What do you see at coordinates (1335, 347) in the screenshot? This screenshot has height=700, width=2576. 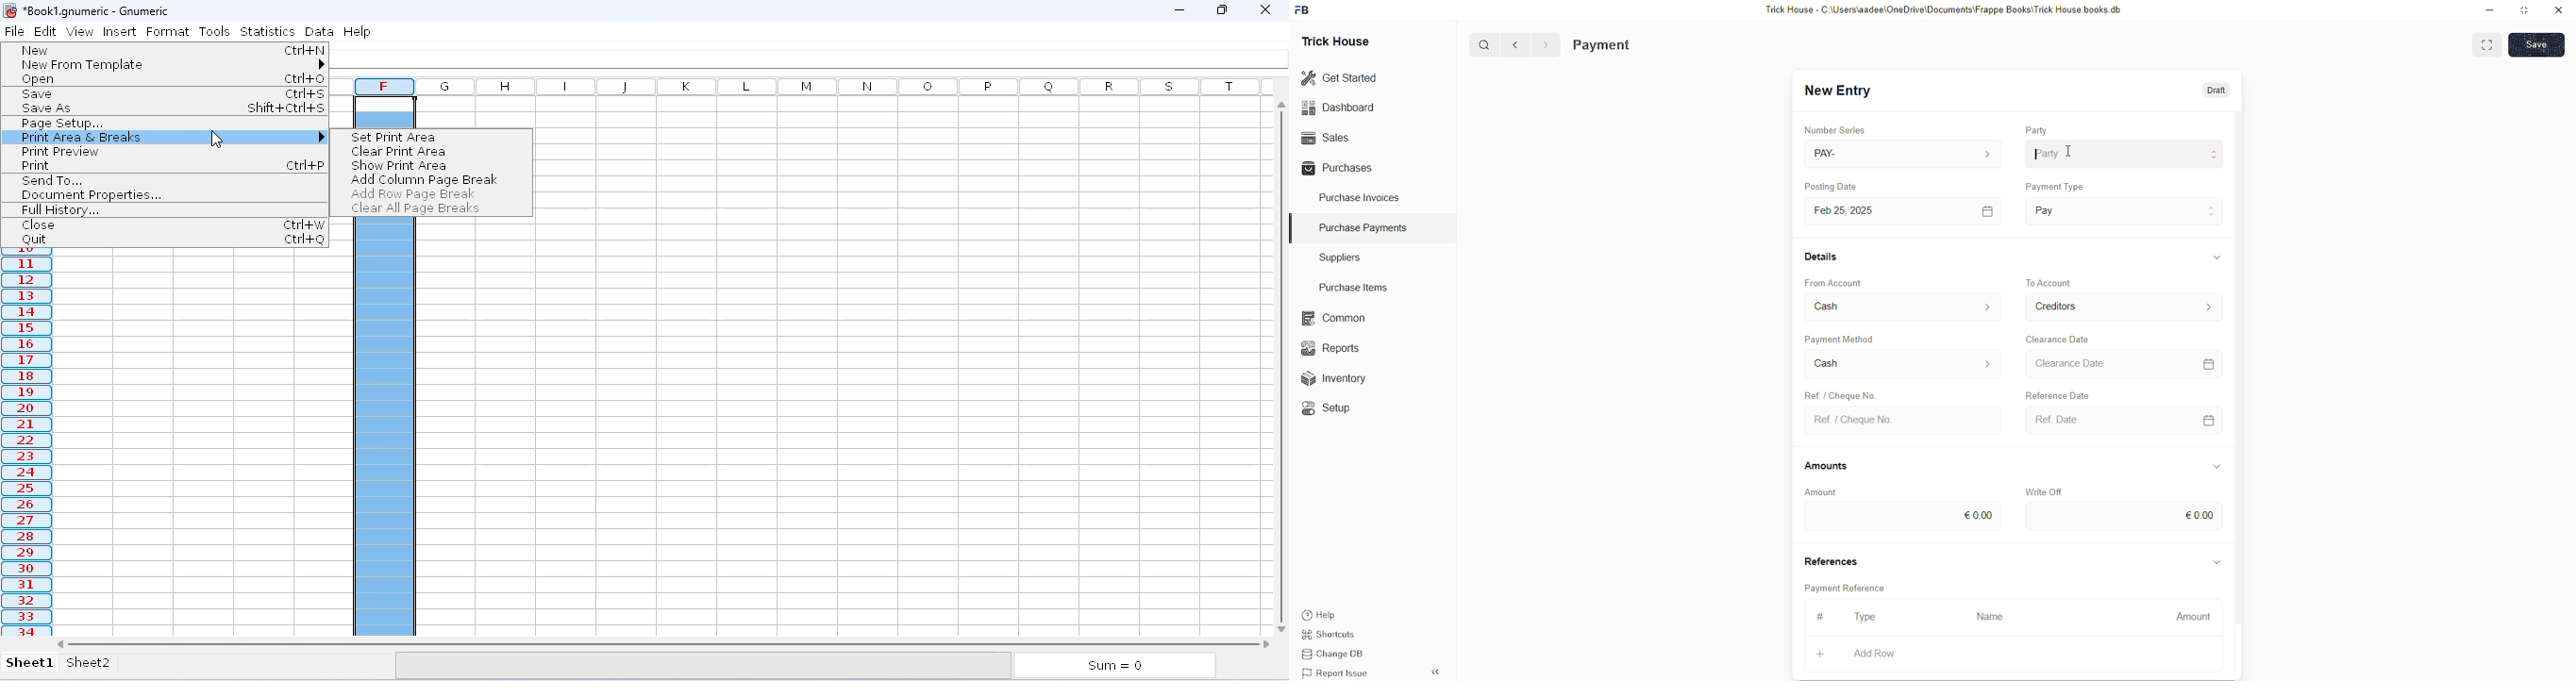 I see `Reports` at bounding box center [1335, 347].